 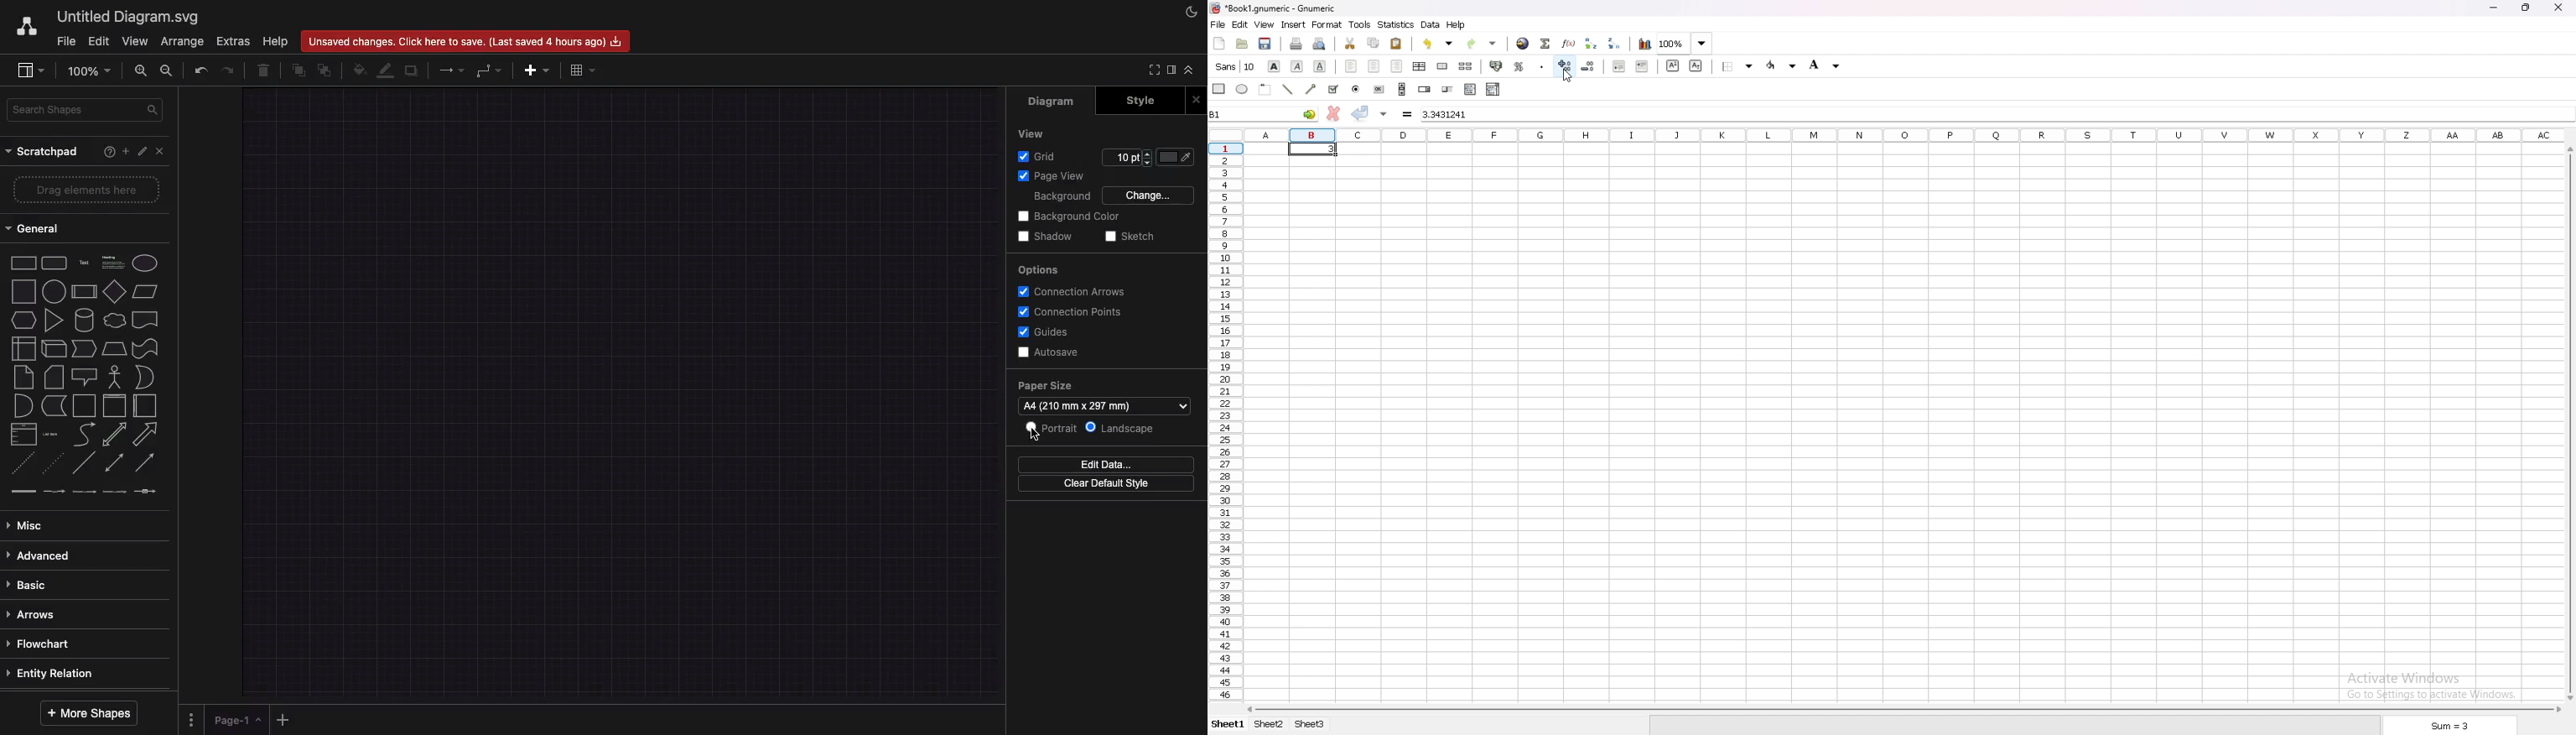 I want to click on accept changes, so click(x=1361, y=114).